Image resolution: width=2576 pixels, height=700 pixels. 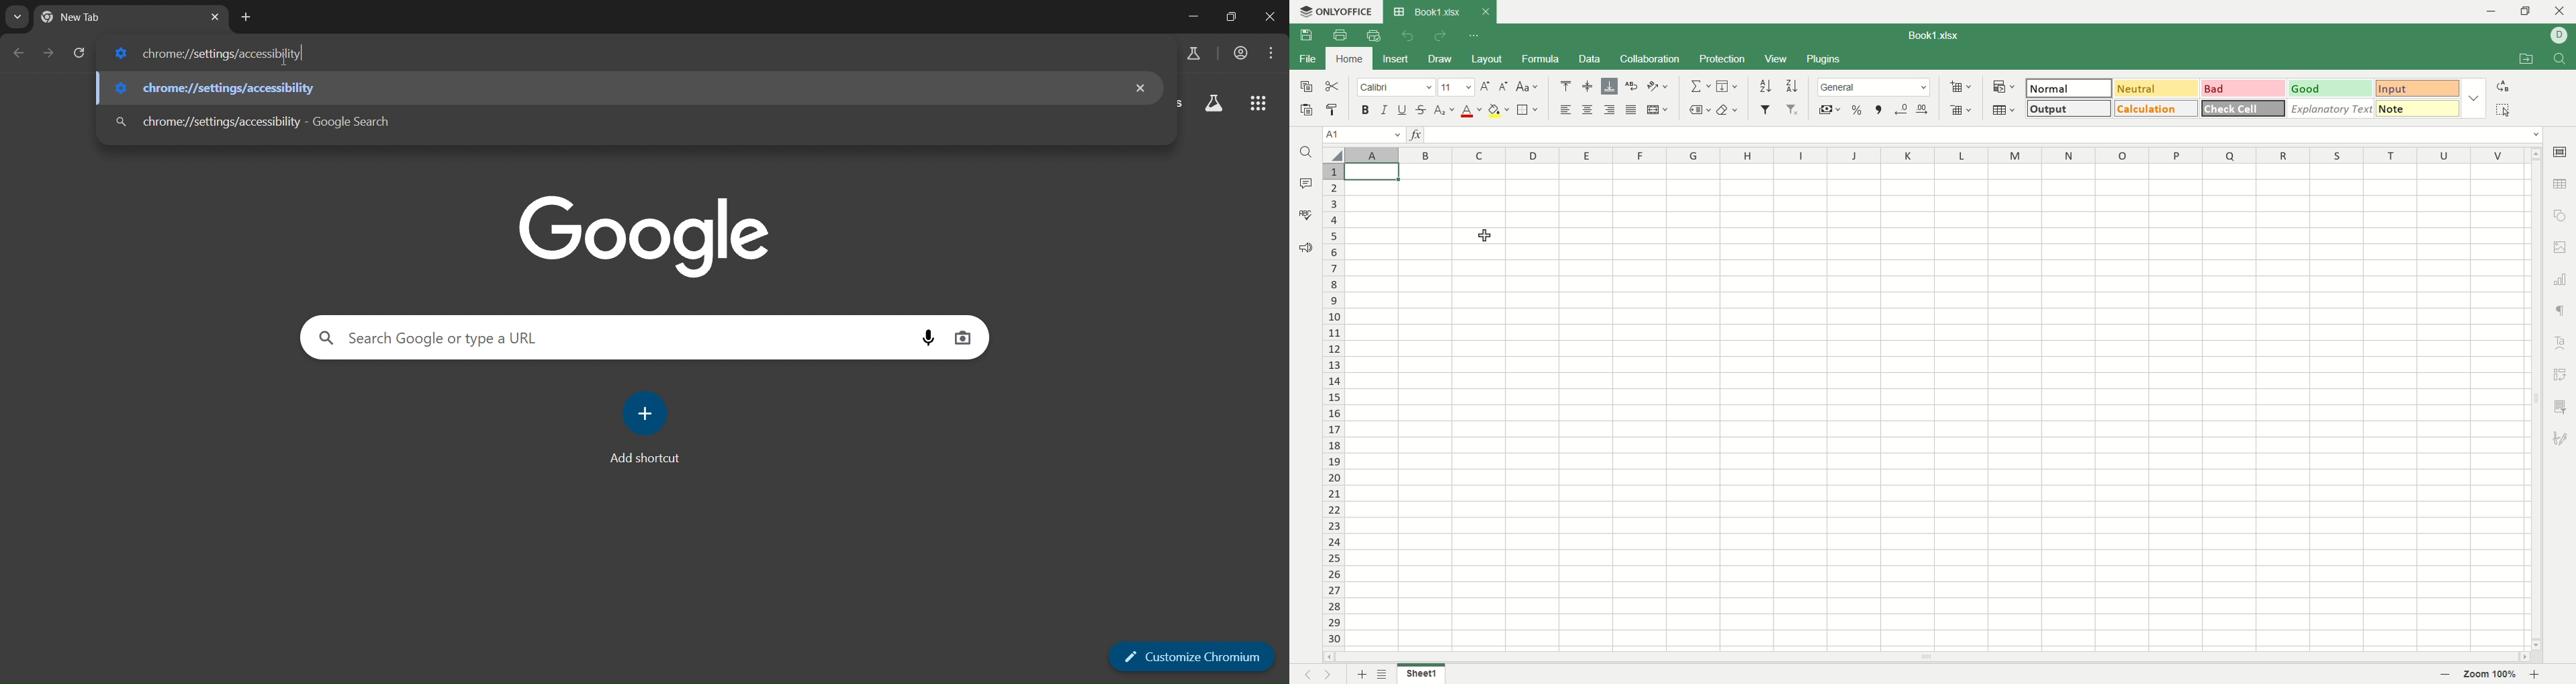 What do you see at coordinates (1499, 111) in the screenshot?
I see `fill color` at bounding box center [1499, 111].